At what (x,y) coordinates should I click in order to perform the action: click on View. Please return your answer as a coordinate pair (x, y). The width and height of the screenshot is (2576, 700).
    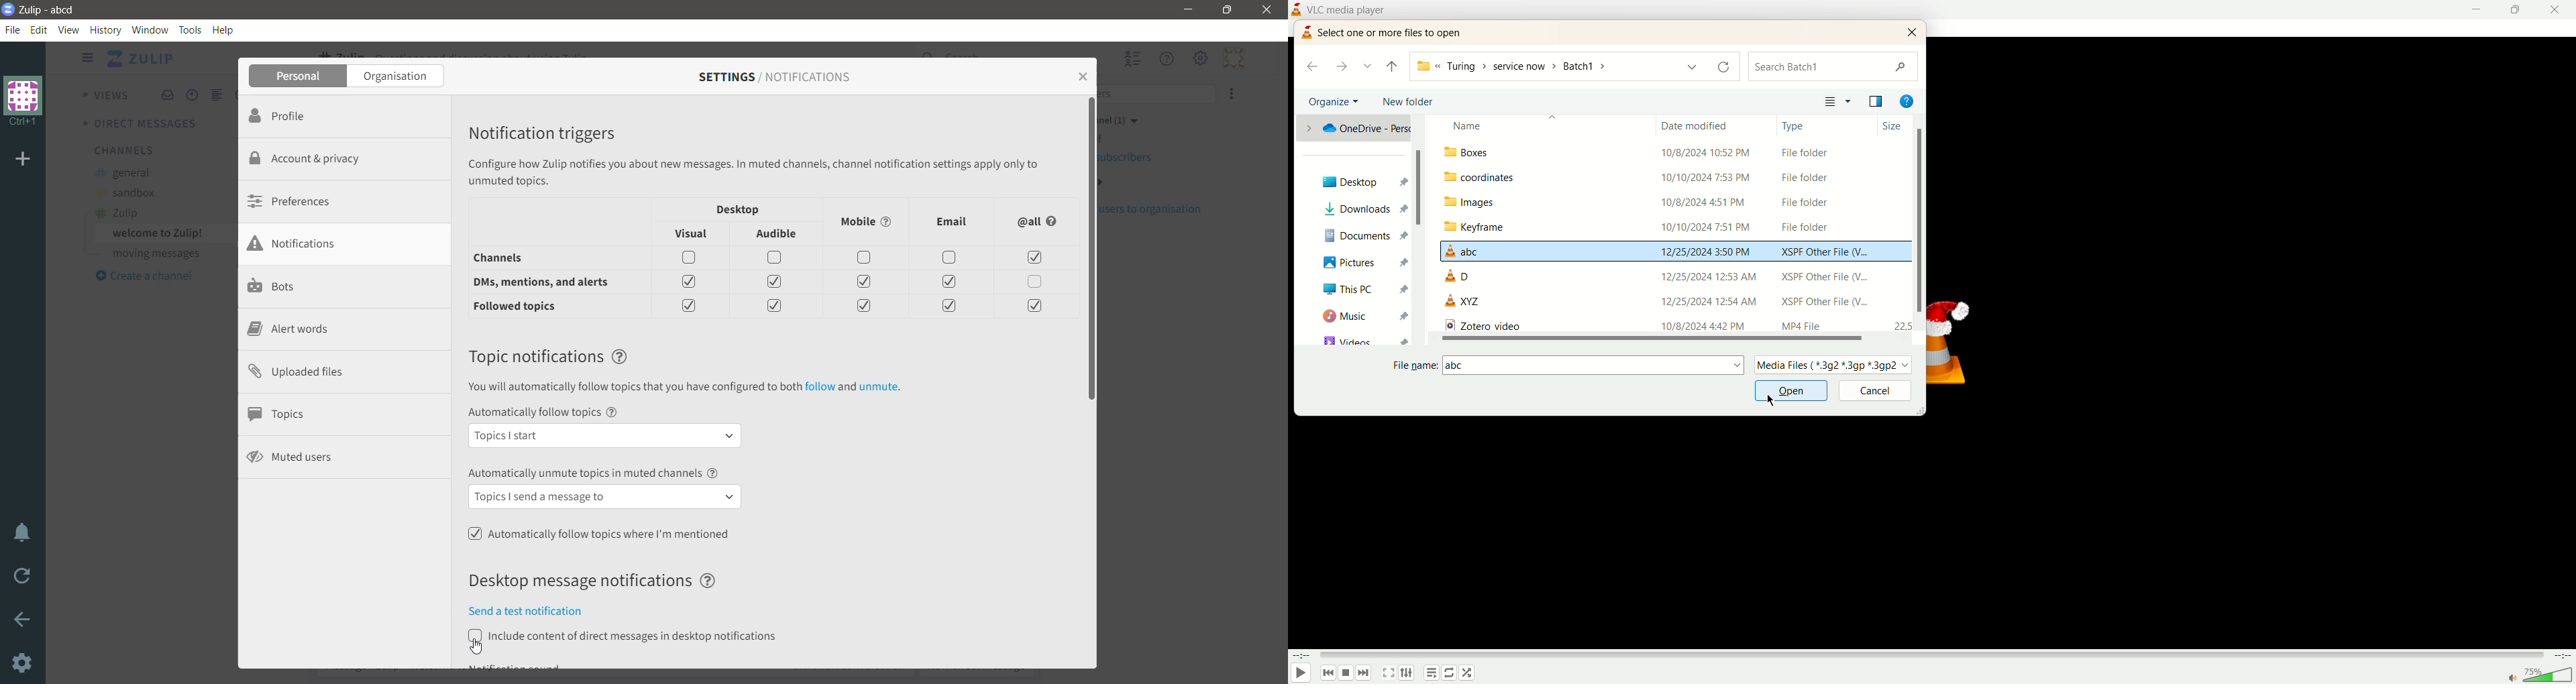
    Looking at the image, I should click on (68, 30).